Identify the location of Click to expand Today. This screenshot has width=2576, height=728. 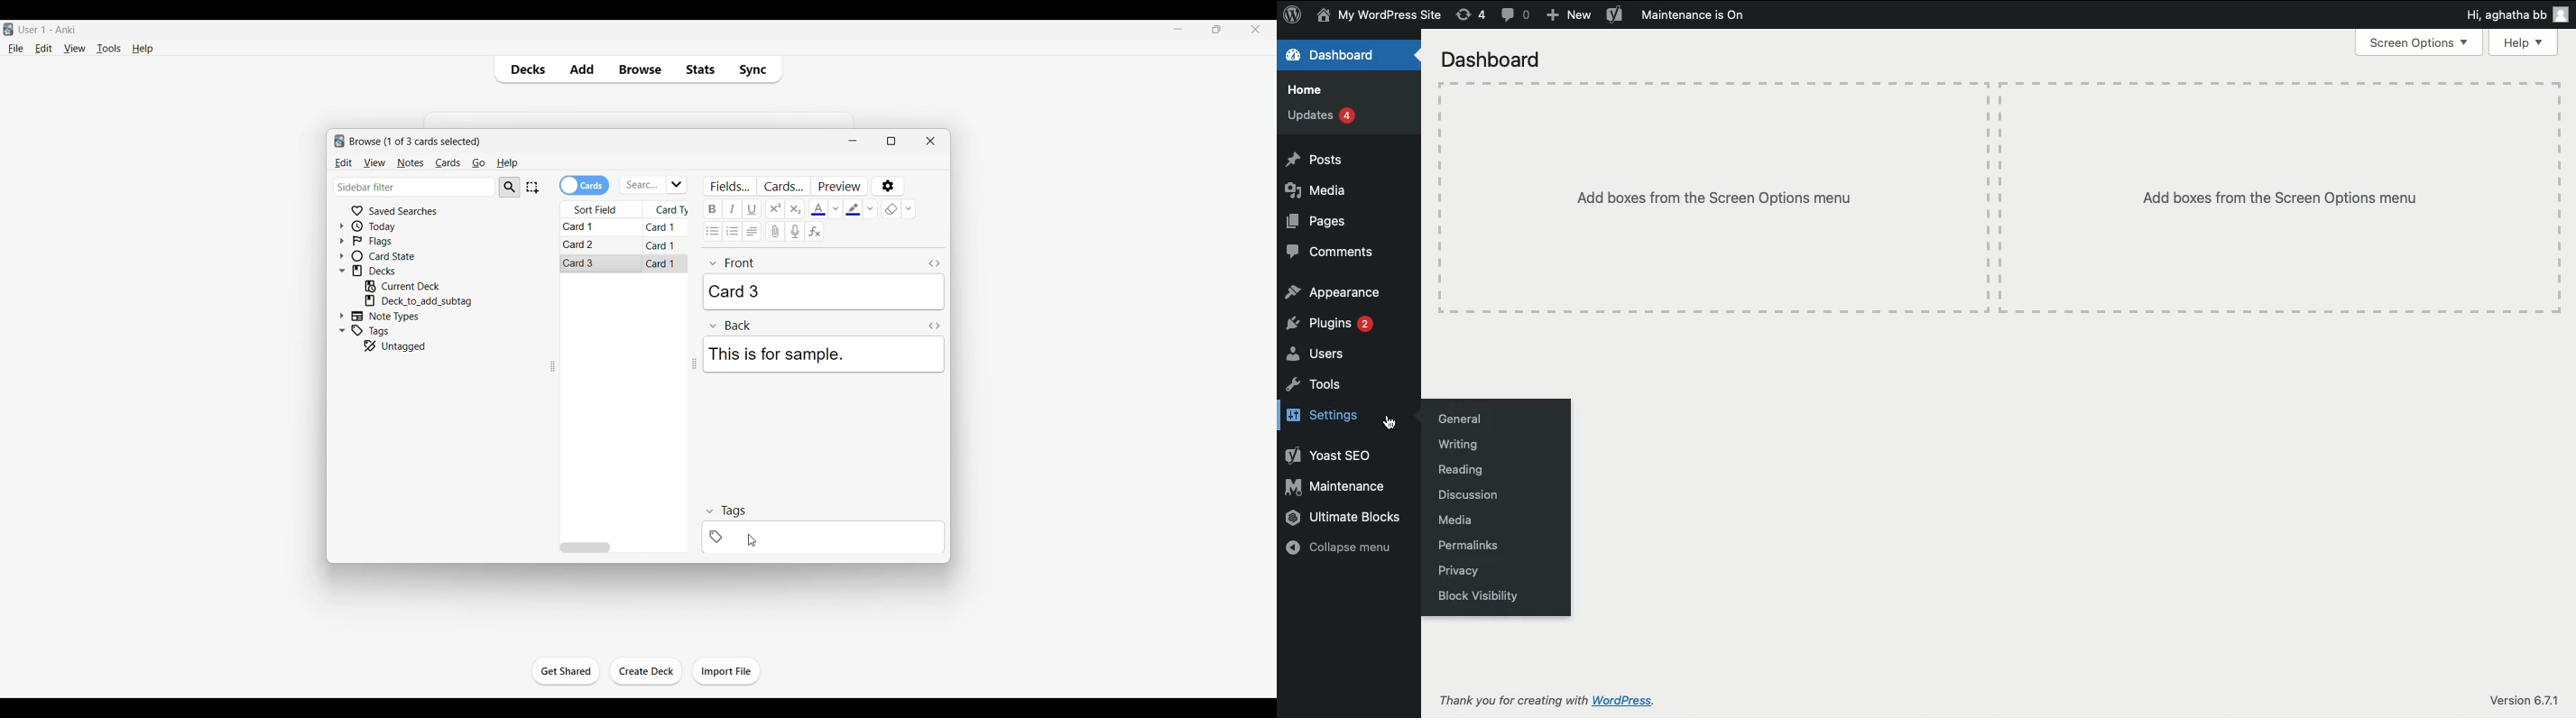
(341, 226).